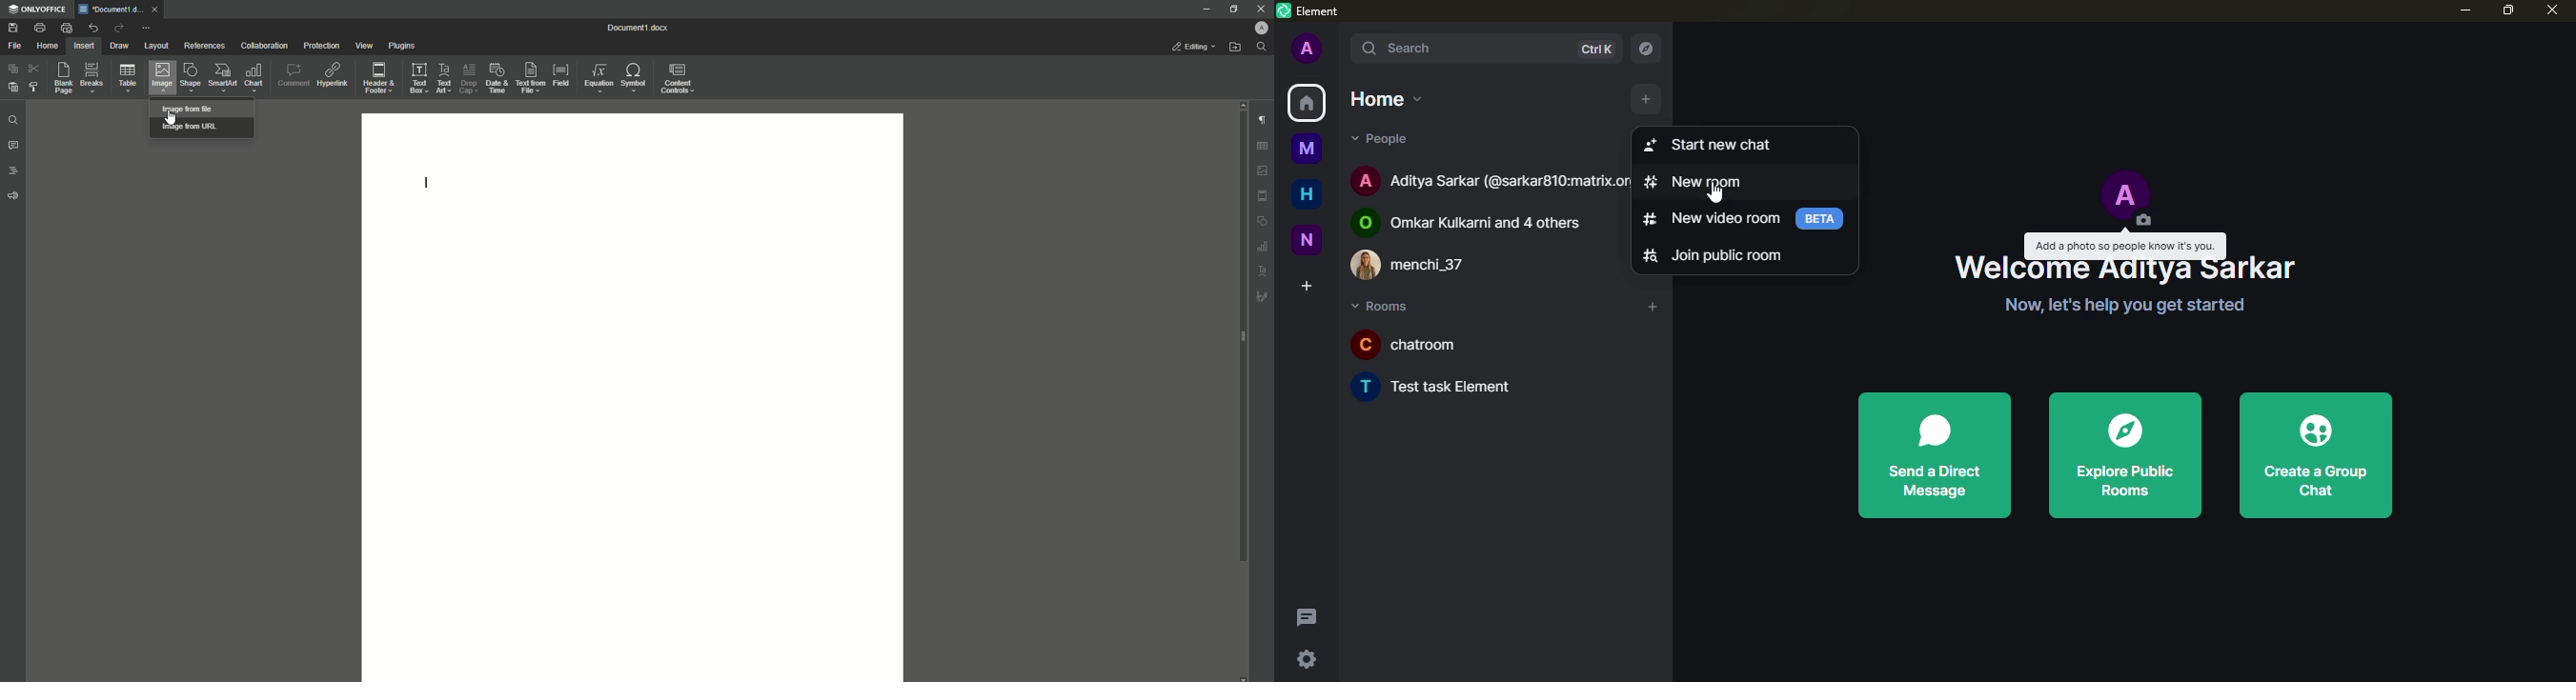 Image resolution: width=2576 pixels, height=700 pixels. Describe the element at coordinates (2125, 197) in the screenshot. I see `profile pic` at that location.